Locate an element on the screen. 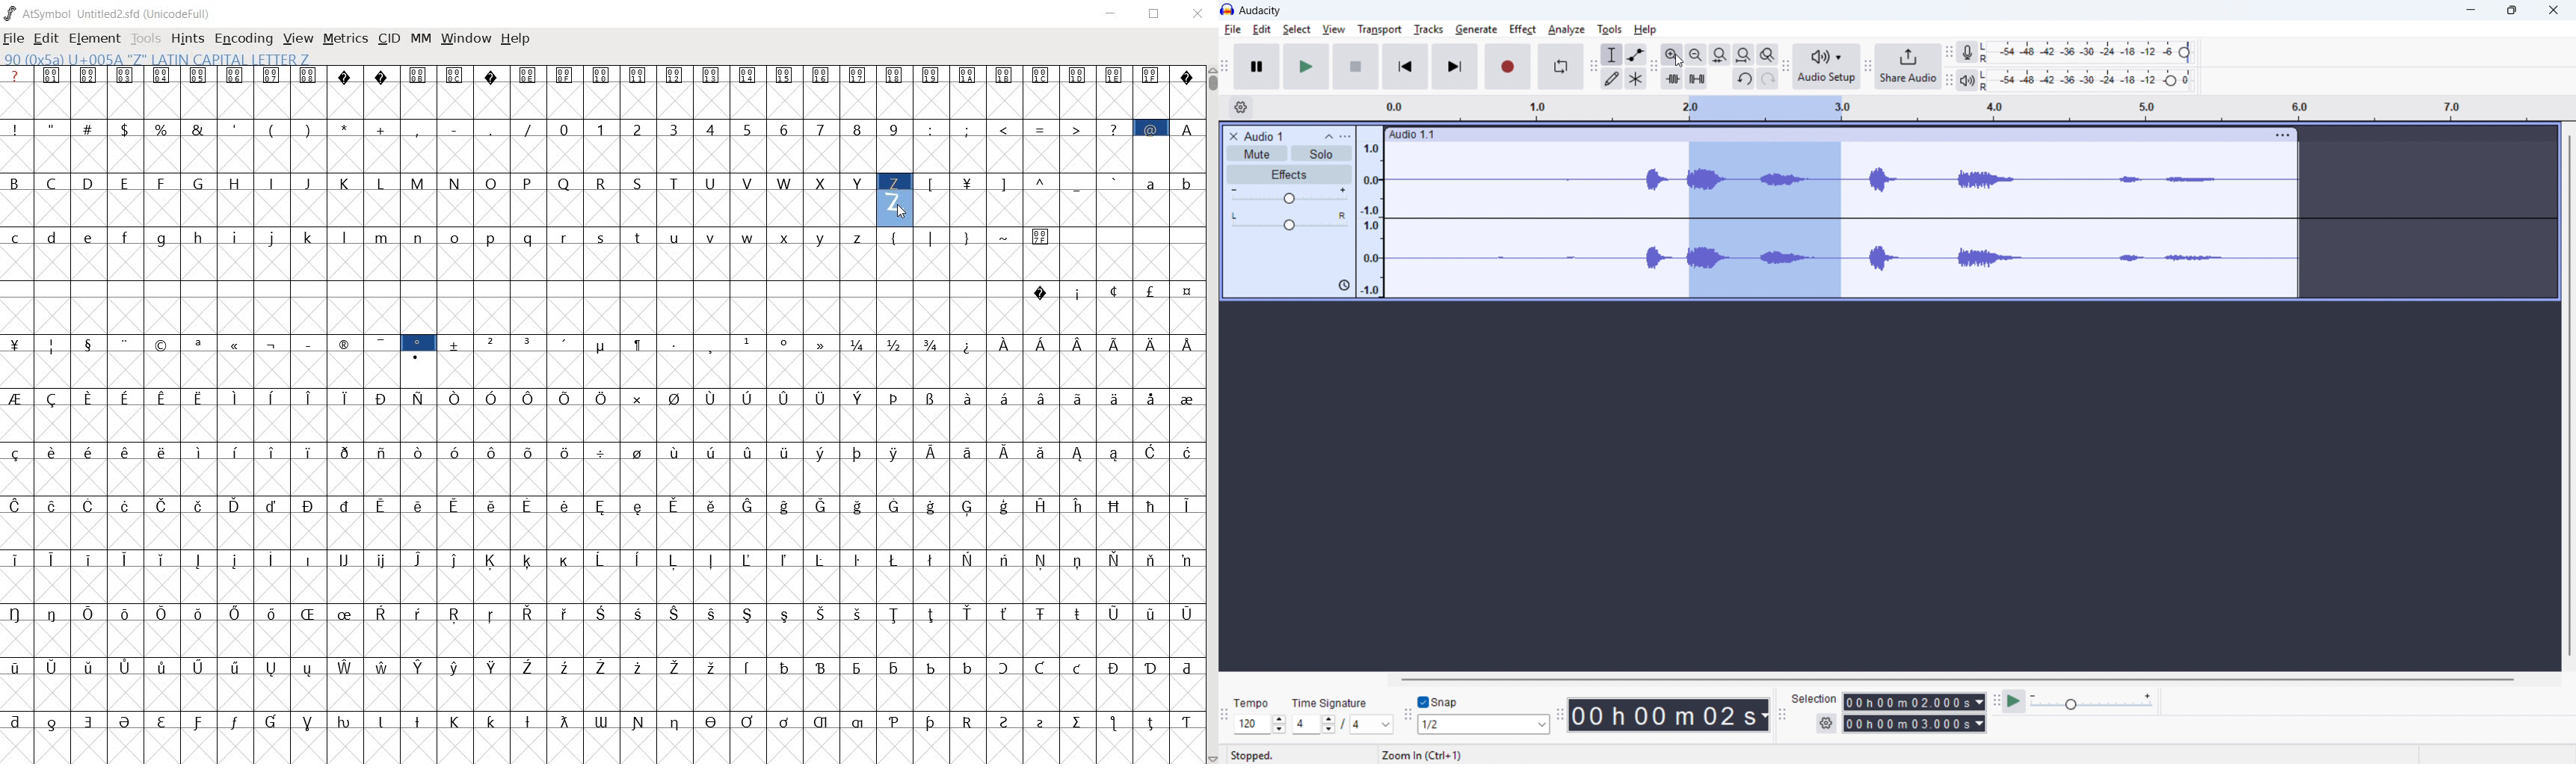 Image resolution: width=2576 pixels, height=784 pixels. Selection tool is located at coordinates (1612, 54).